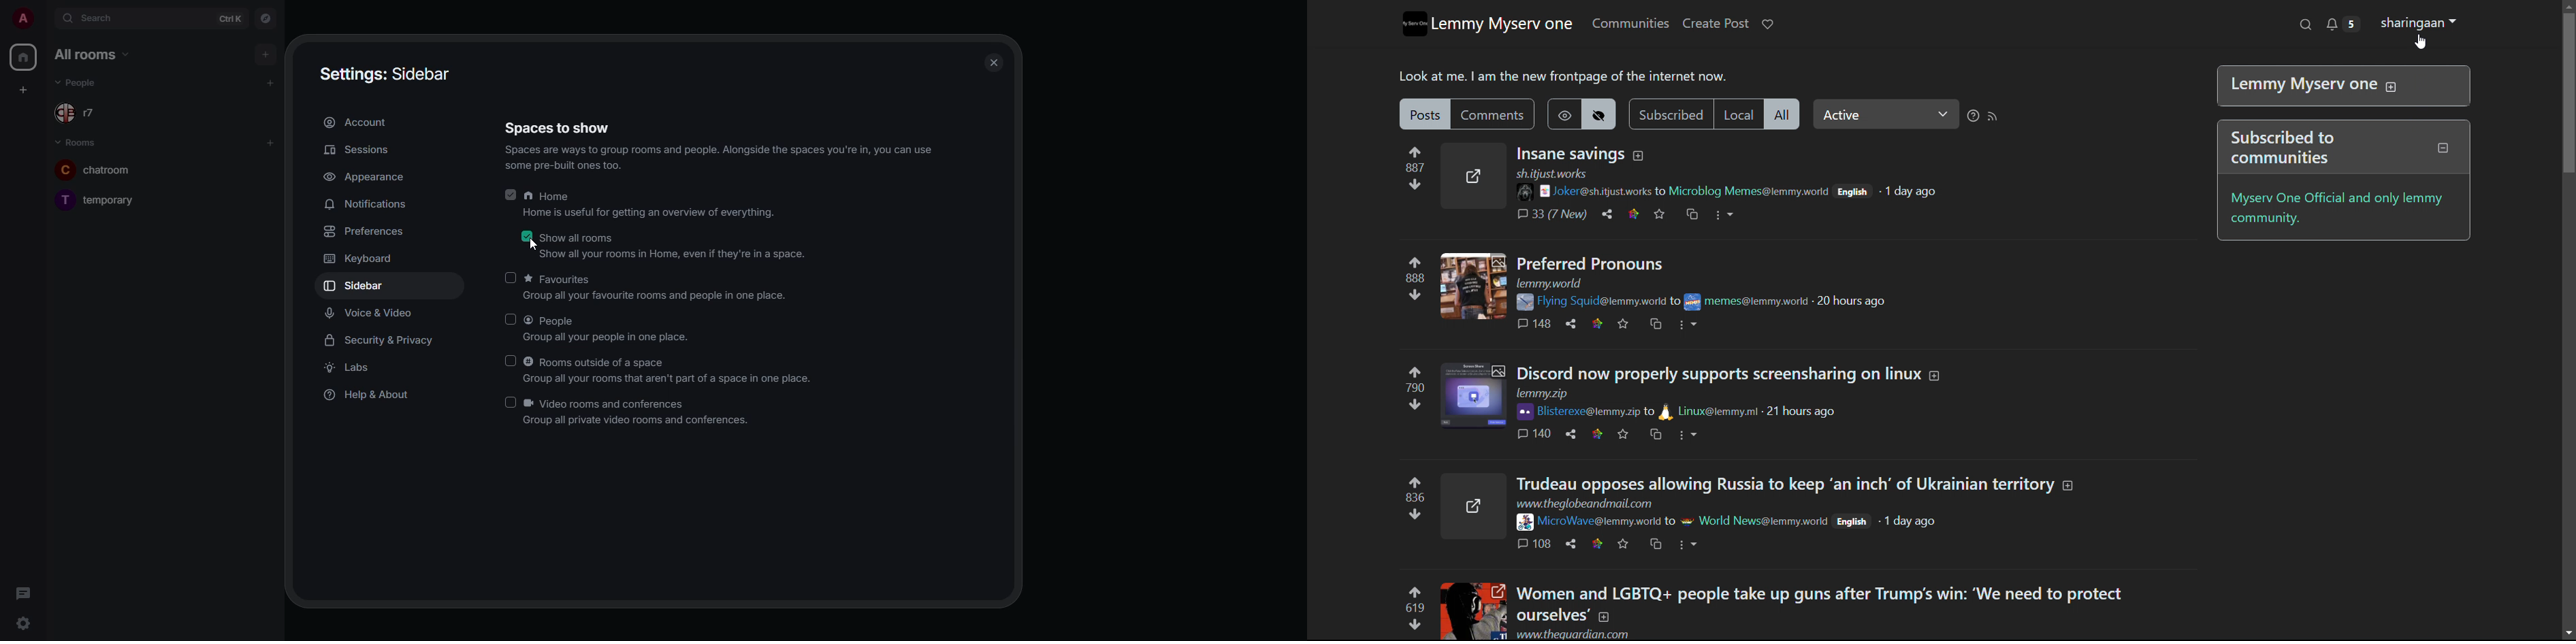 The width and height of the screenshot is (2576, 644). Describe the element at coordinates (109, 169) in the screenshot. I see `chatroom` at that location.